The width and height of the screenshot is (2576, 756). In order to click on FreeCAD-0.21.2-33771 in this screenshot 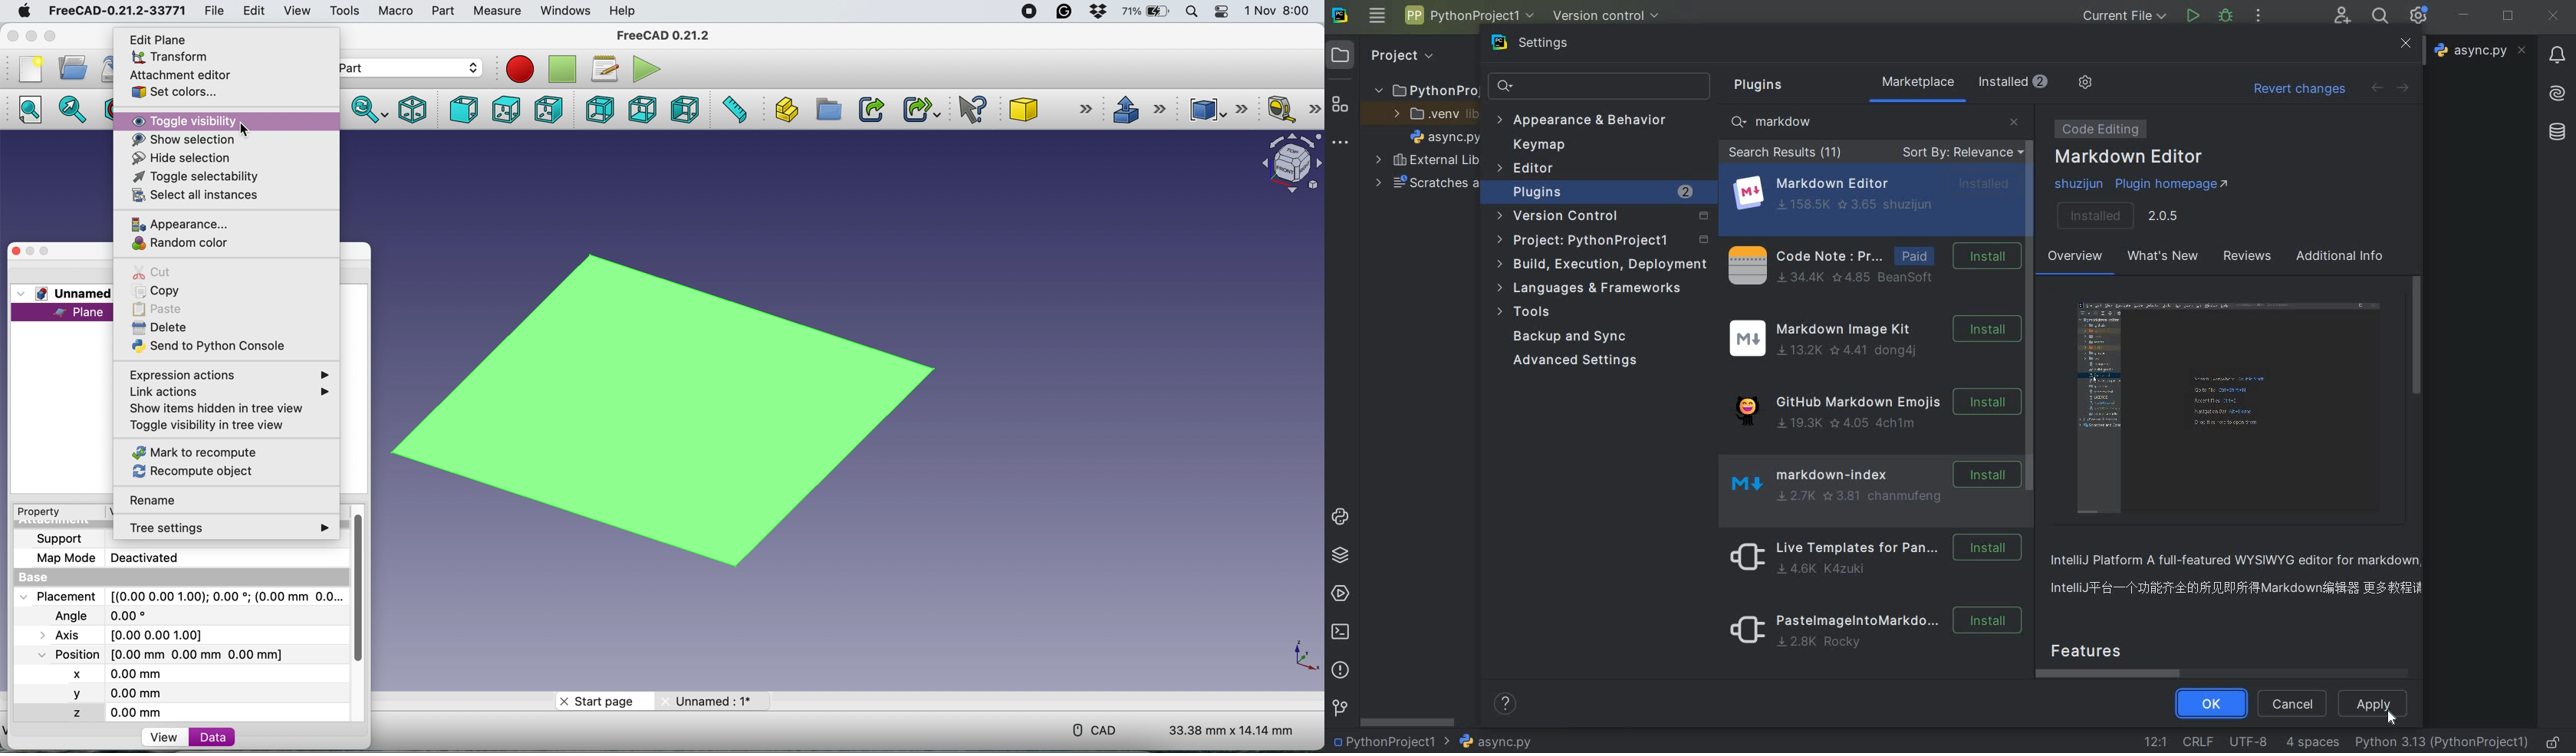, I will do `click(115, 11)`.